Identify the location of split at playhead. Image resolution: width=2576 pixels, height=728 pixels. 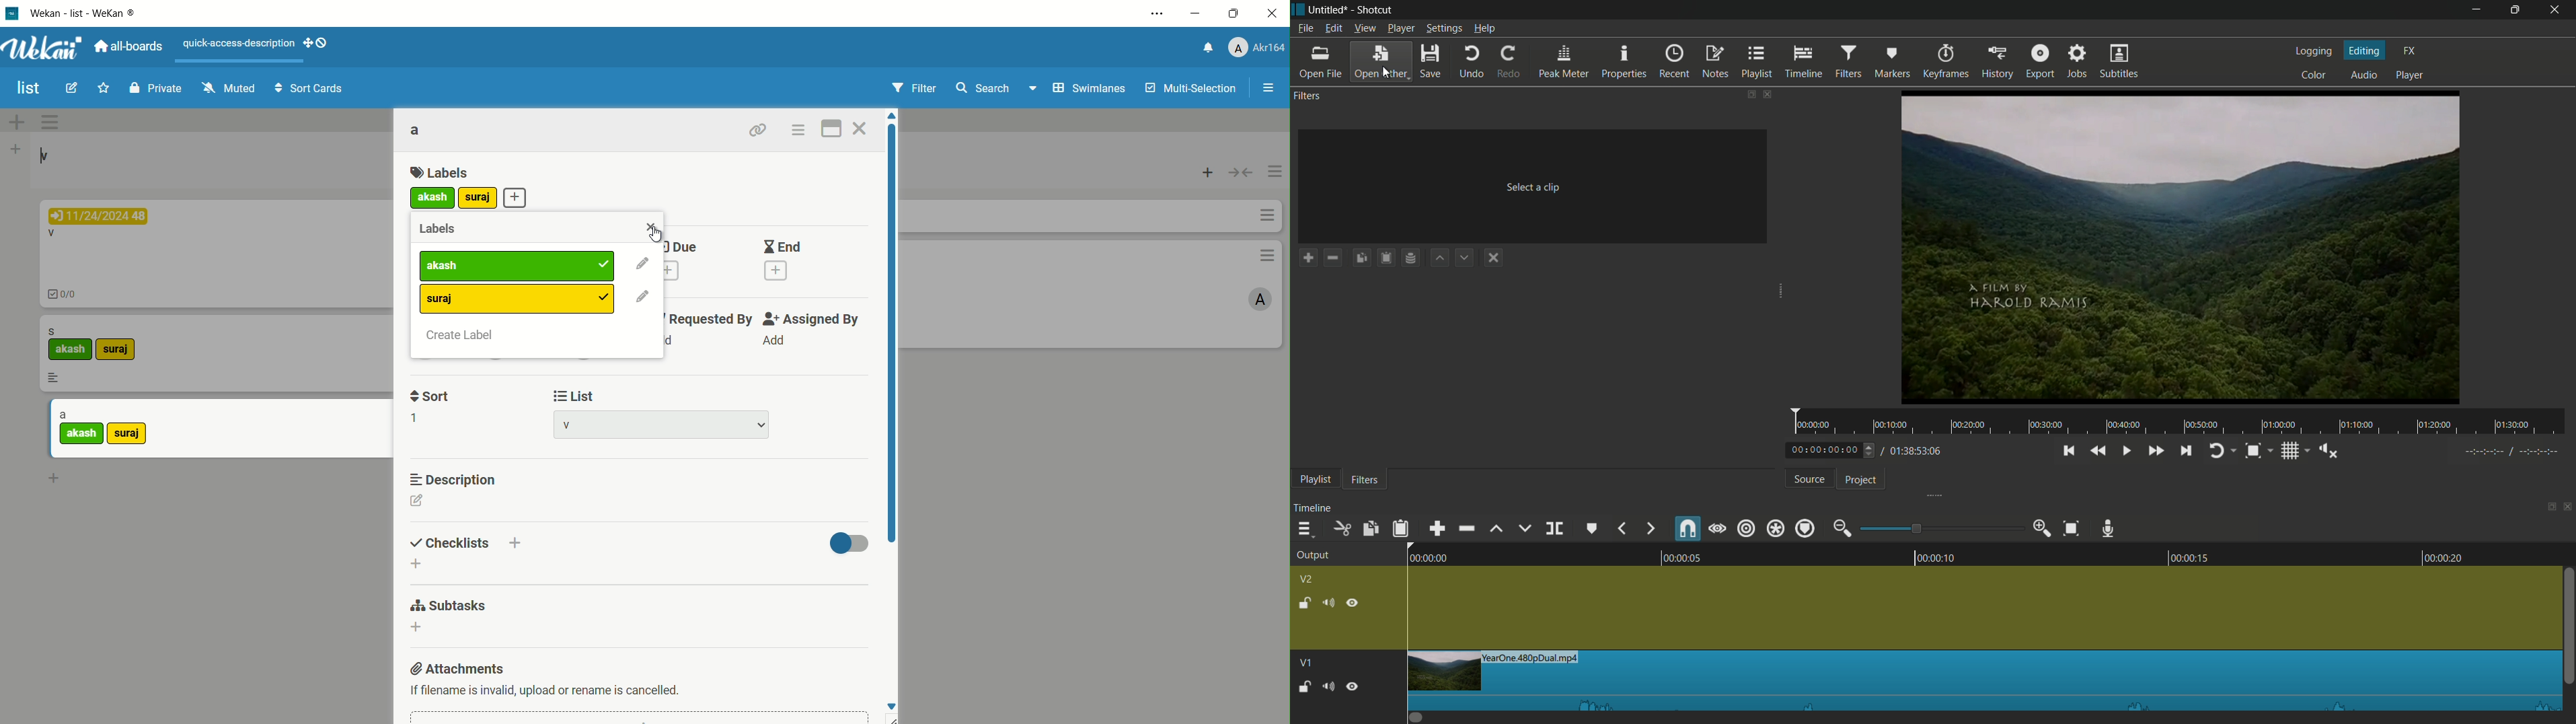
(1554, 529).